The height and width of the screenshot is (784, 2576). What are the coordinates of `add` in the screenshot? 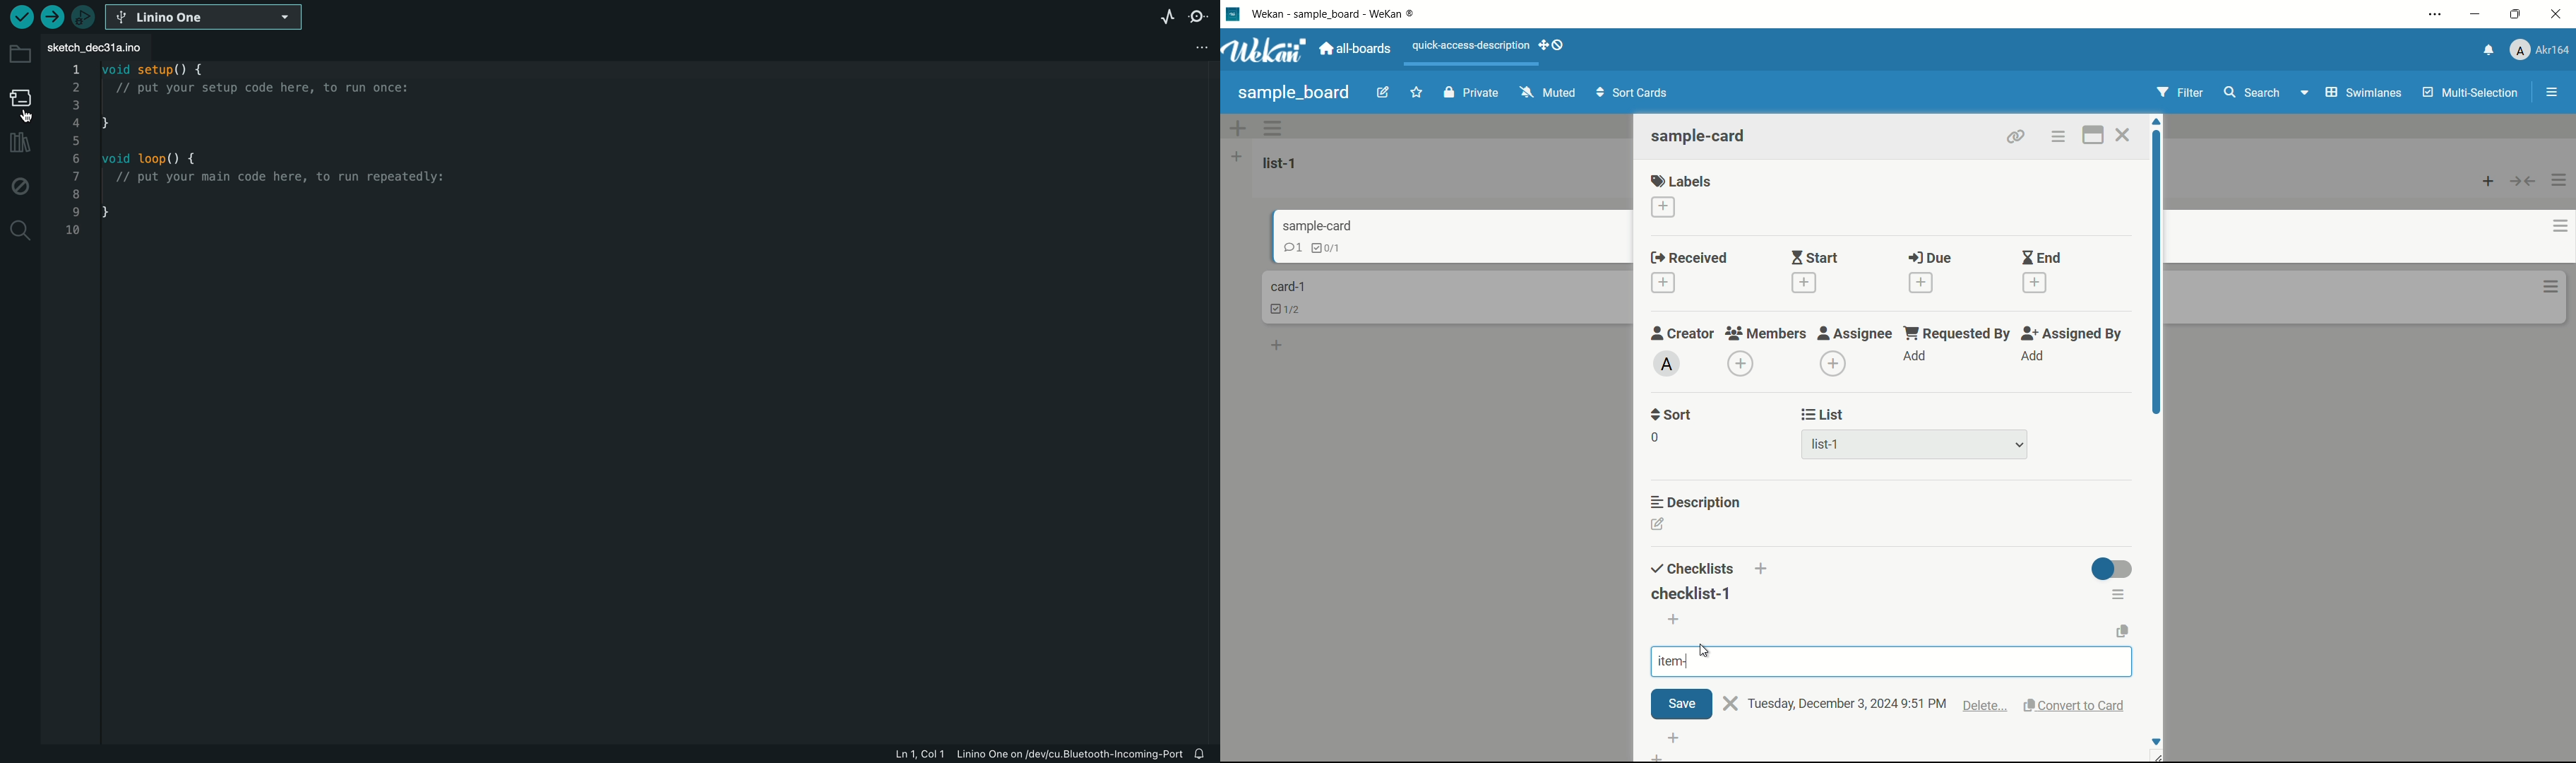 It's located at (1282, 348).